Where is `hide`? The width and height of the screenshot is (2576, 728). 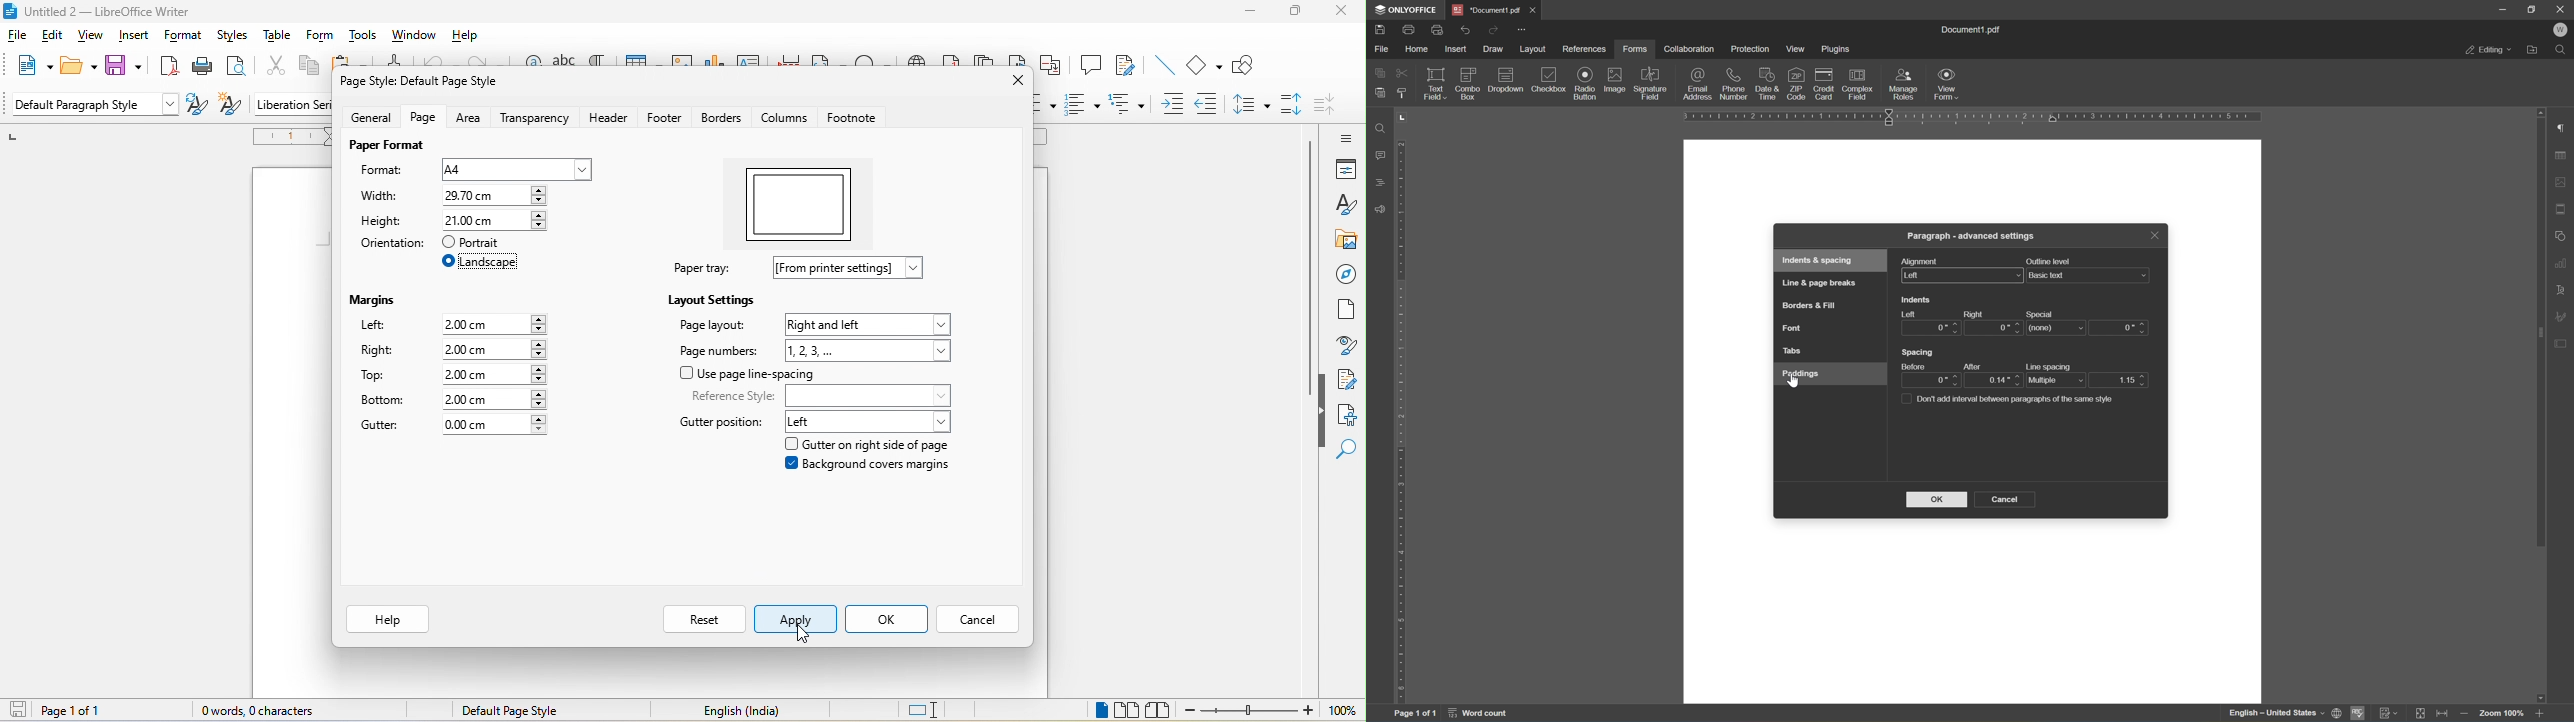 hide is located at coordinates (1322, 411).